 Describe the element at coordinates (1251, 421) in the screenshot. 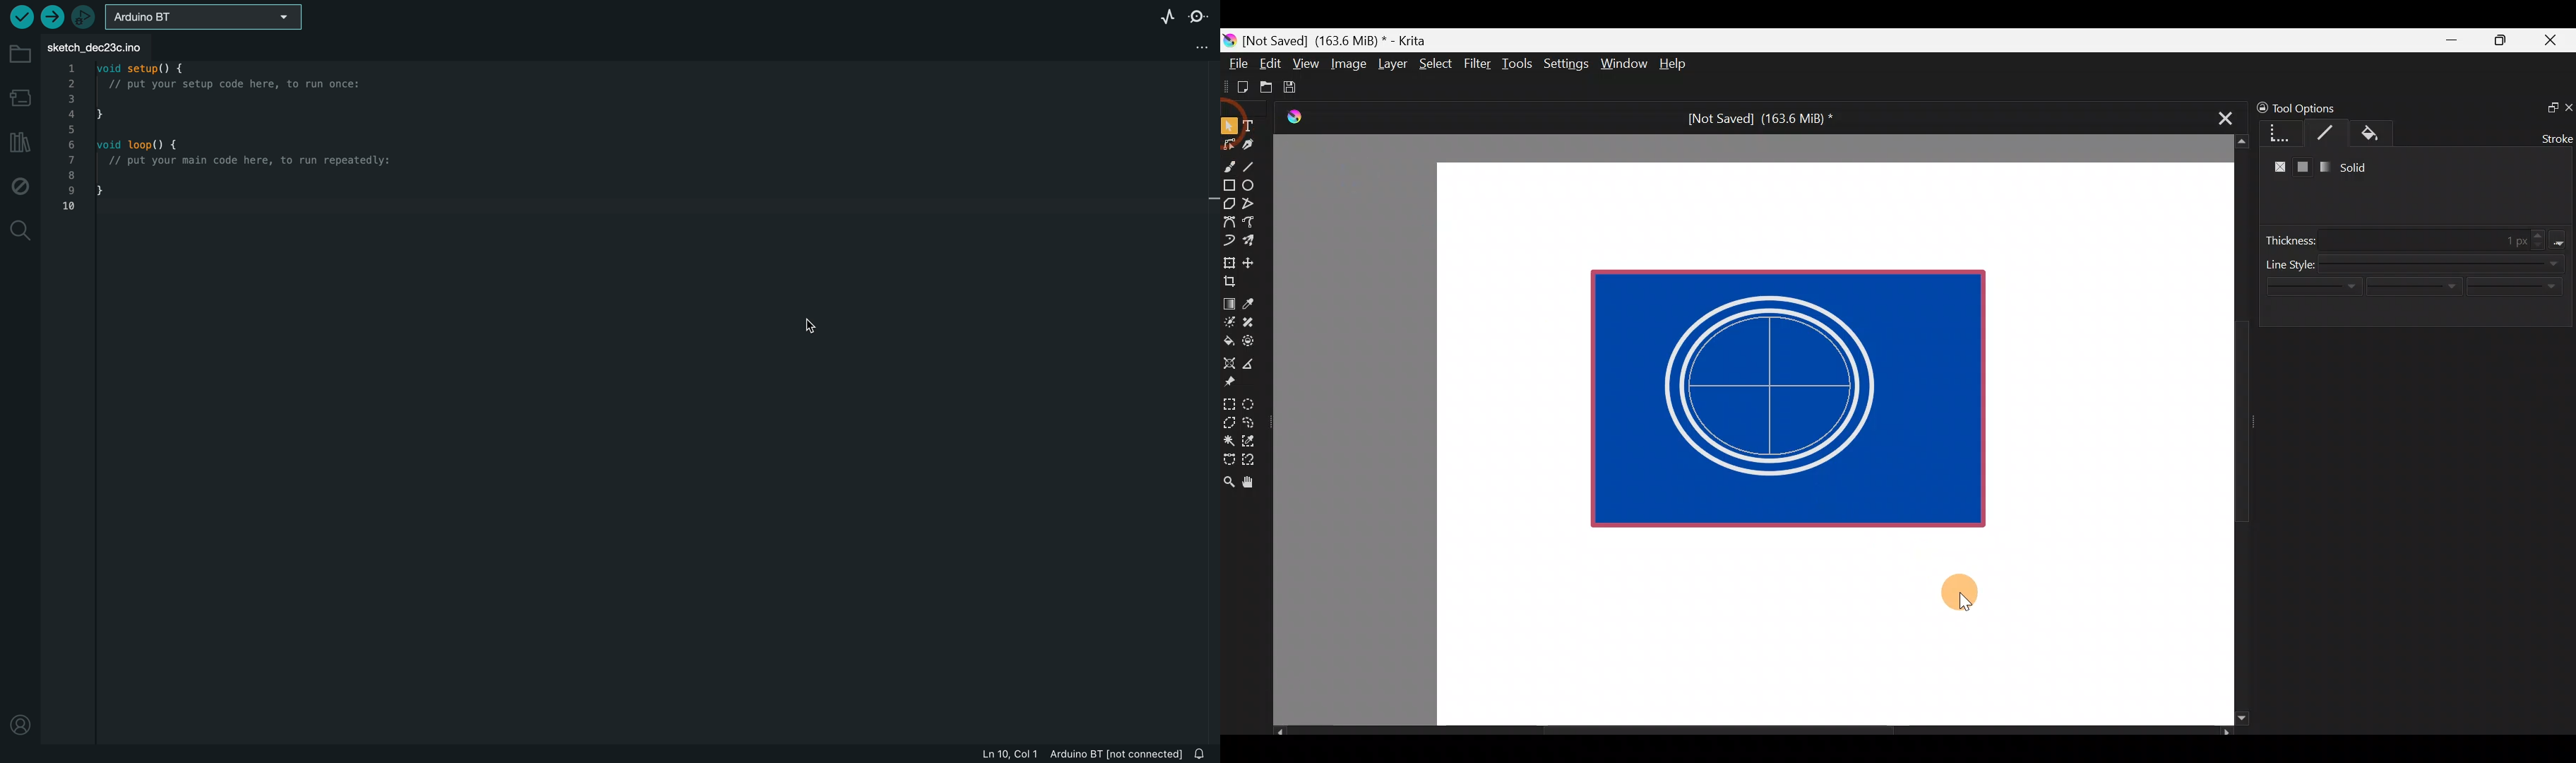

I see `Freehand selection tool` at that location.